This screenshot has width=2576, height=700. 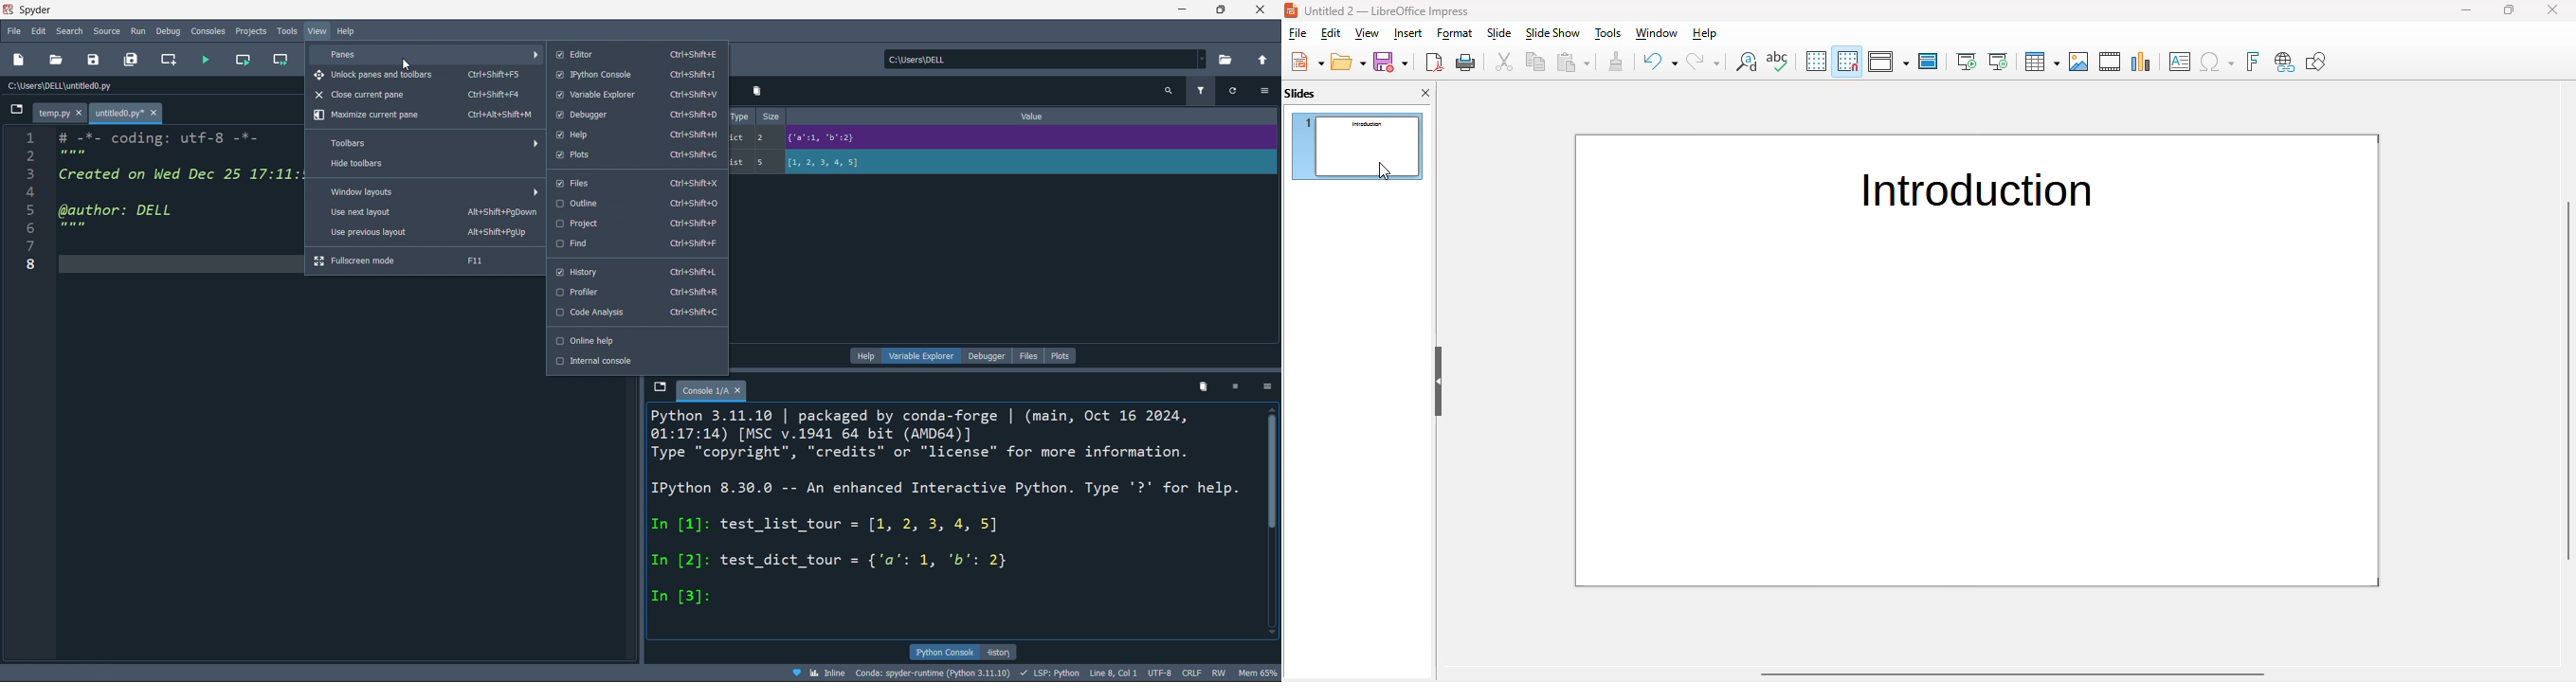 What do you see at coordinates (642, 673) in the screenshot?
I see `file data` at bounding box center [642, 673].